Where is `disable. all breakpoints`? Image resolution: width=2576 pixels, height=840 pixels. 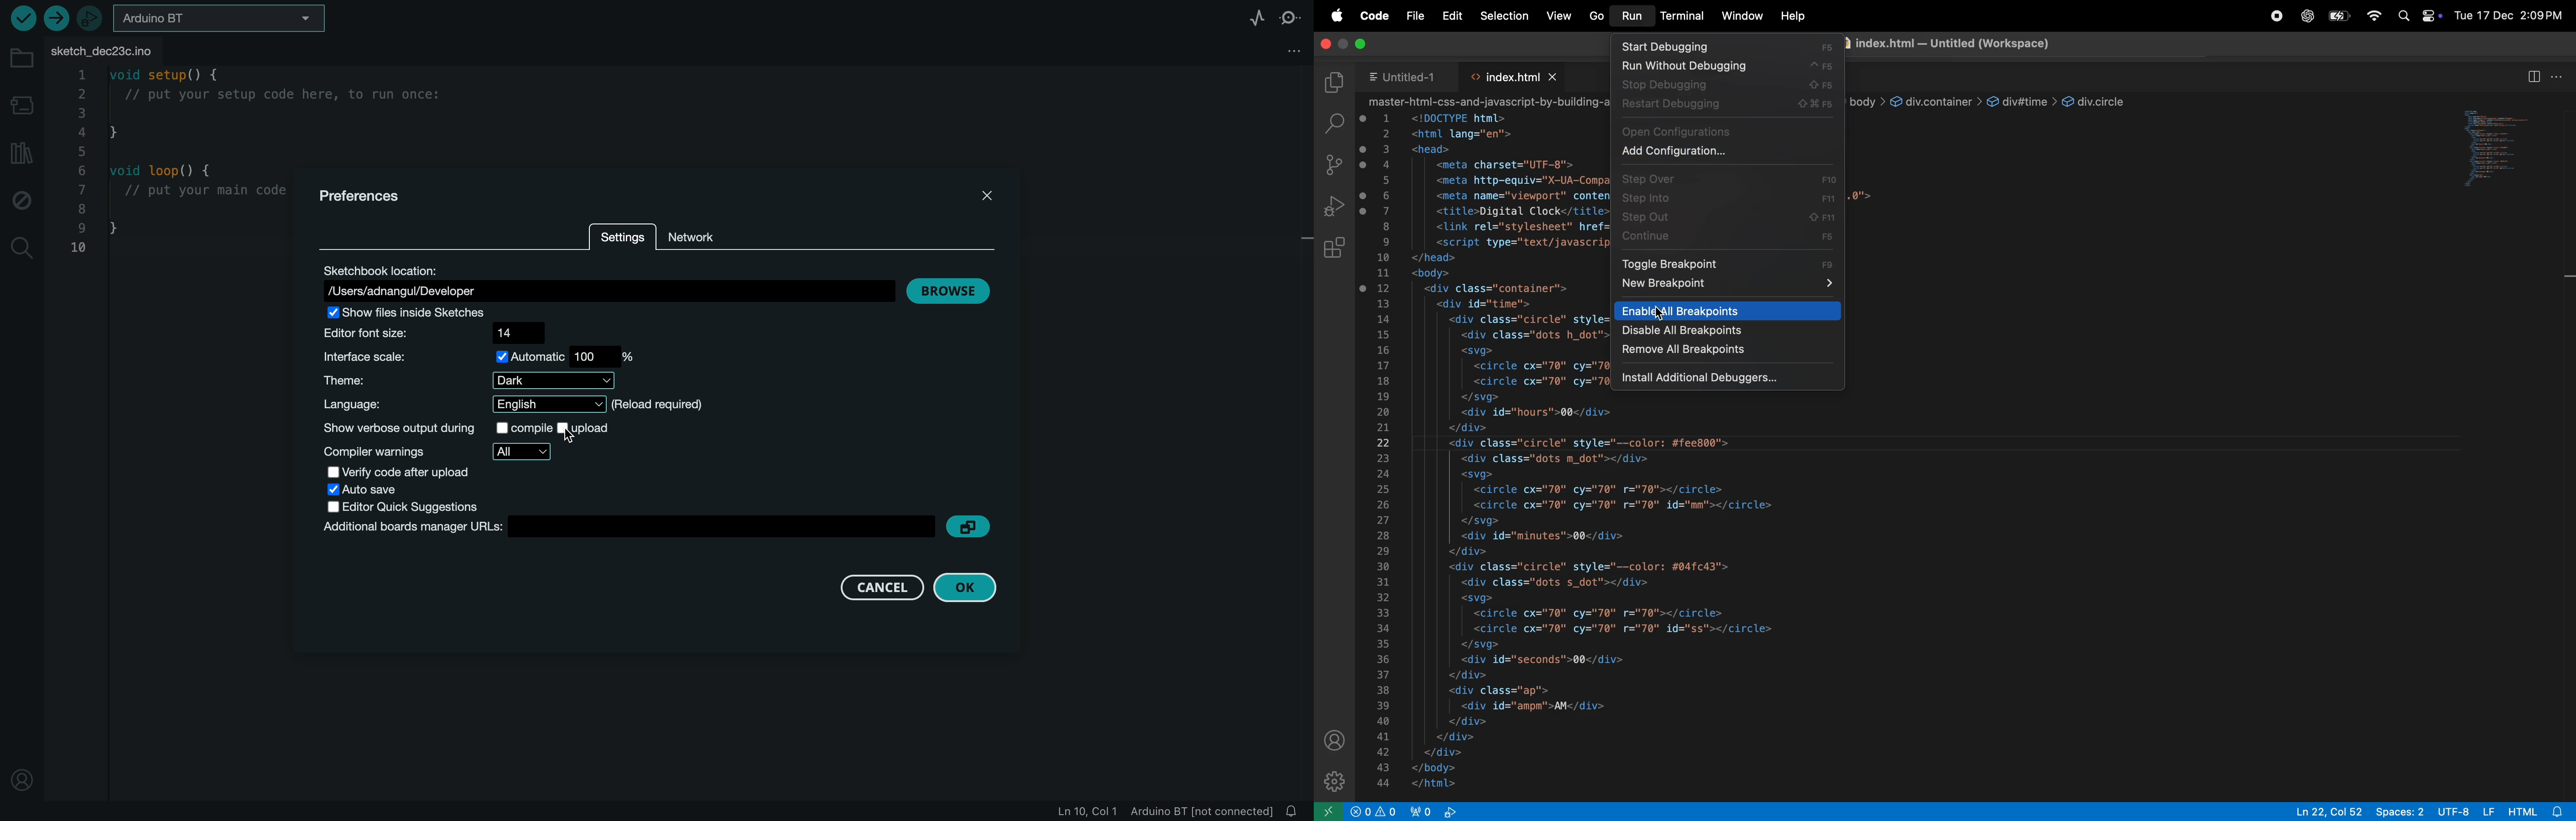 disable. all breakpoints is located at coordinates (1729, 331).